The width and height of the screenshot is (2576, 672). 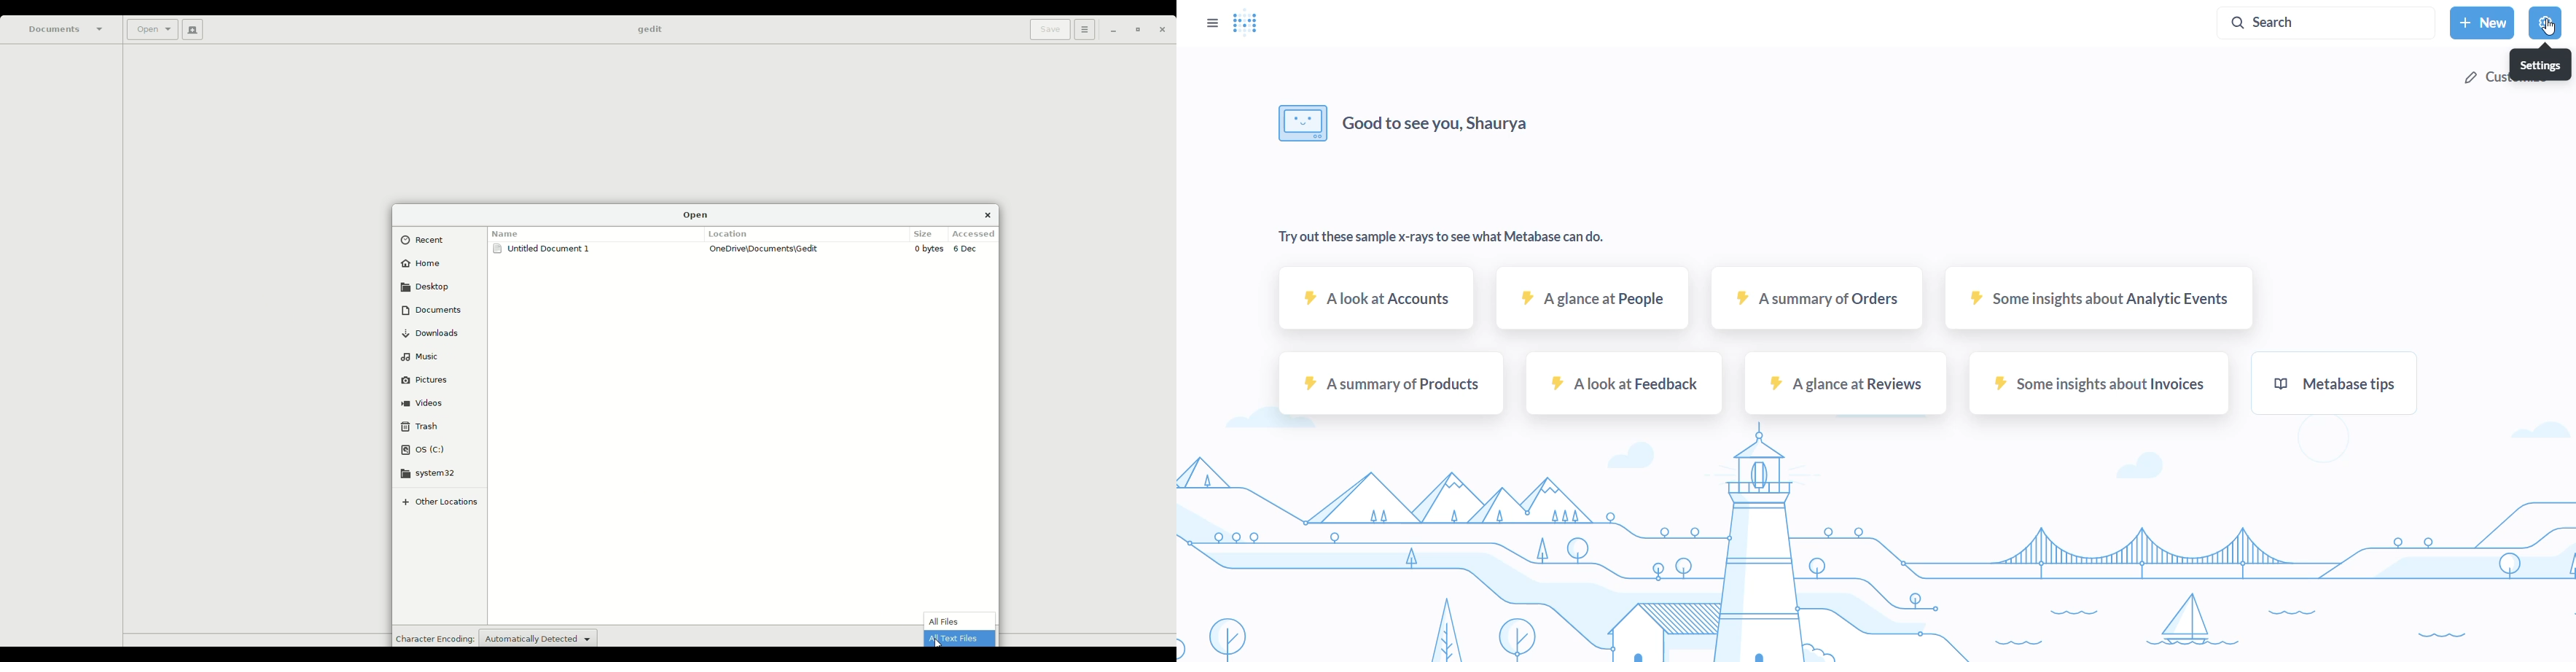 I want to click on Try out these sample x-rays to see what Metabase can do., so click(x=1444, y=236).